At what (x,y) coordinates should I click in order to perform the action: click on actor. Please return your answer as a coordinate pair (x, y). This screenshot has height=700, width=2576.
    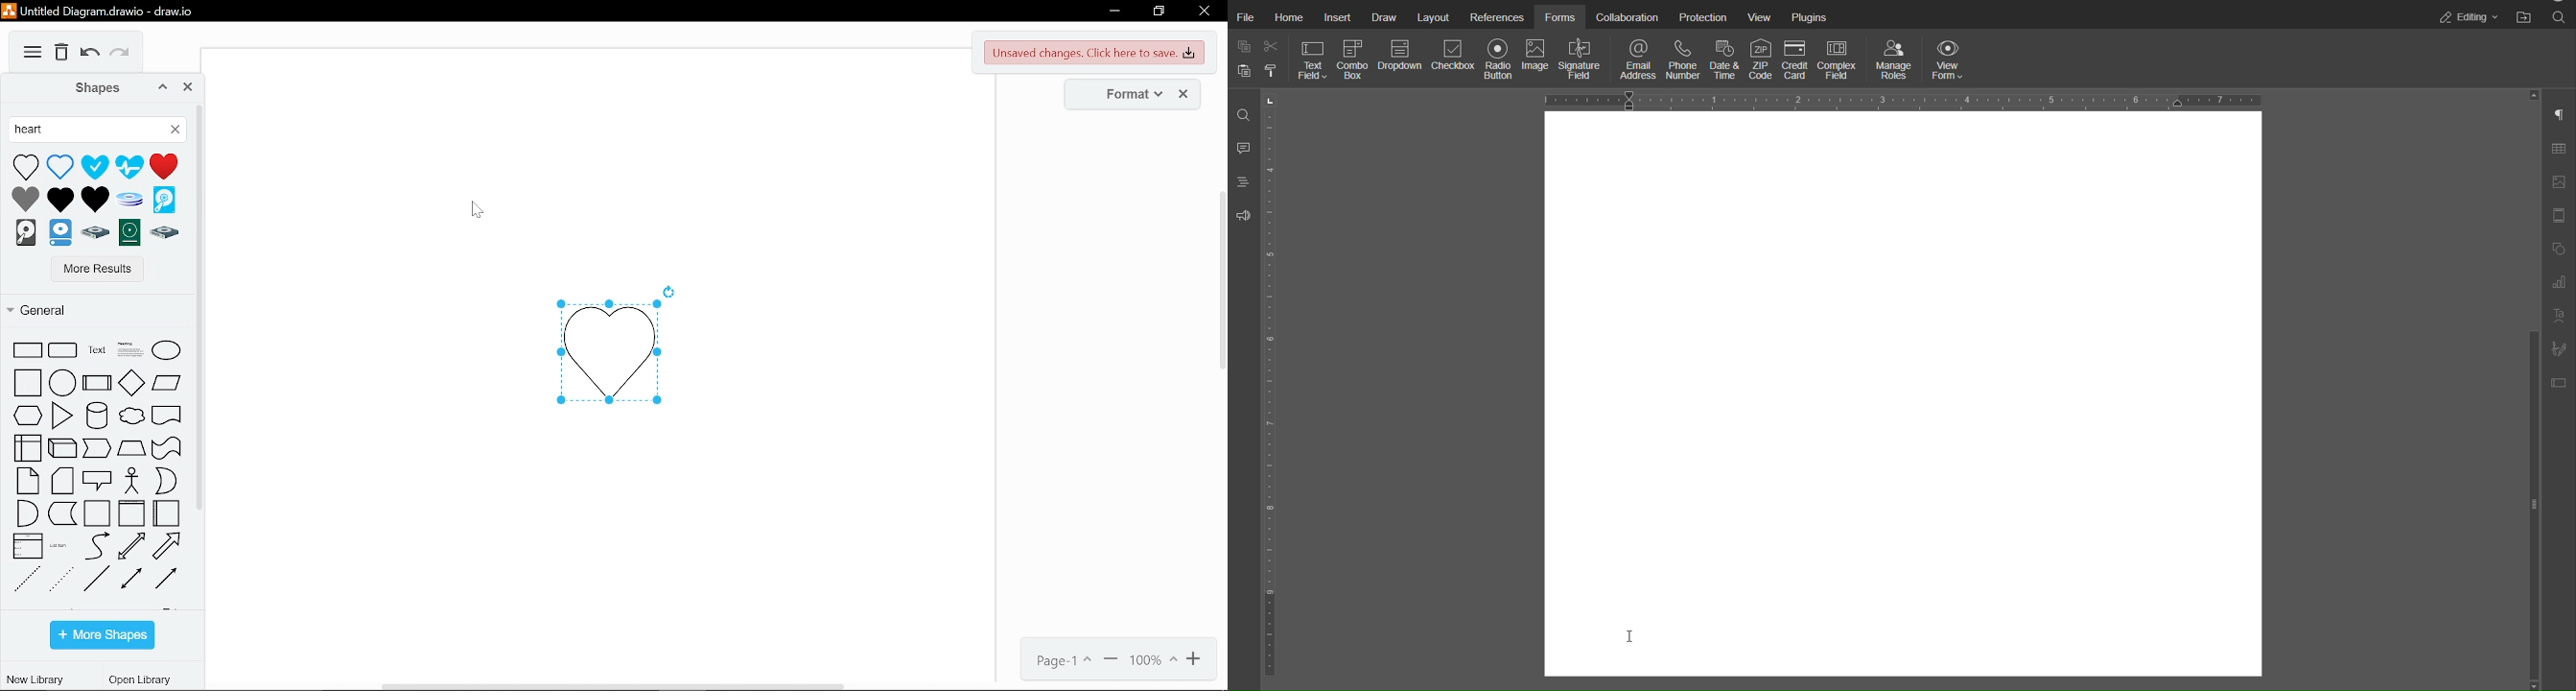
    Looking at the image, I should click on (129, 479).